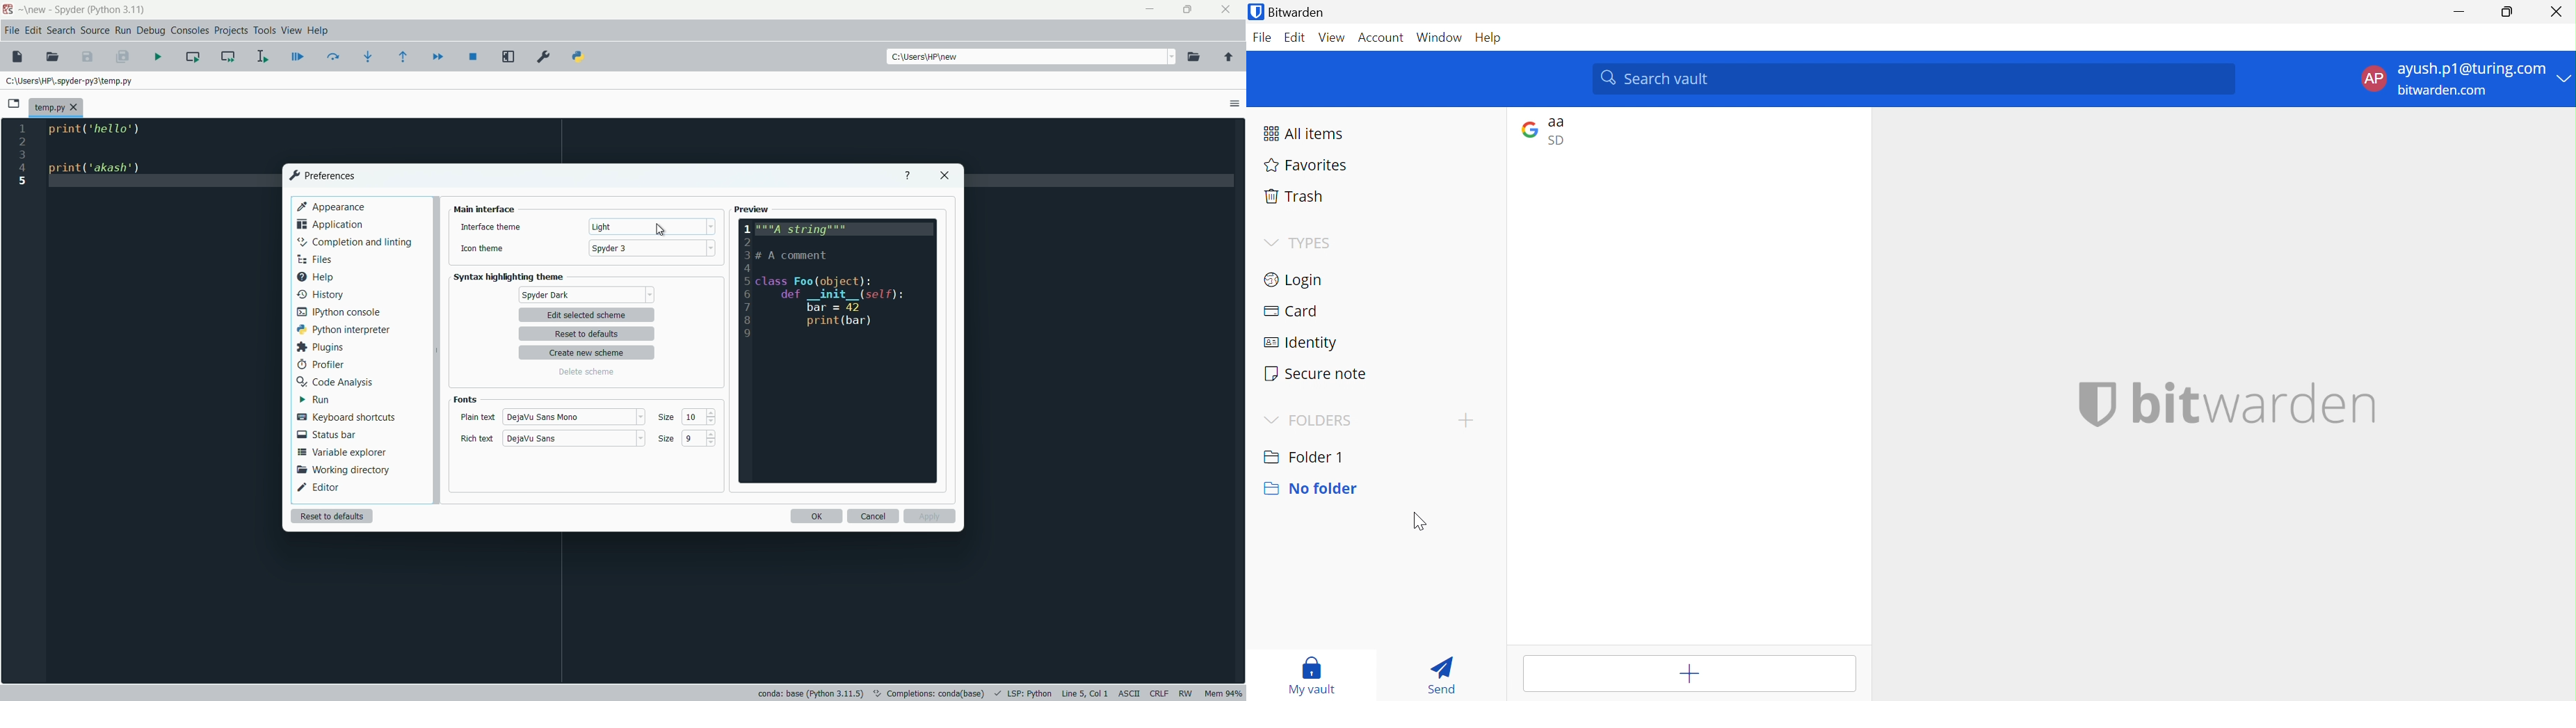 The image size is (2576, 728). Describe the element at coordinates (1158, 694) in the screenshot. I see `file eol status` at that location.